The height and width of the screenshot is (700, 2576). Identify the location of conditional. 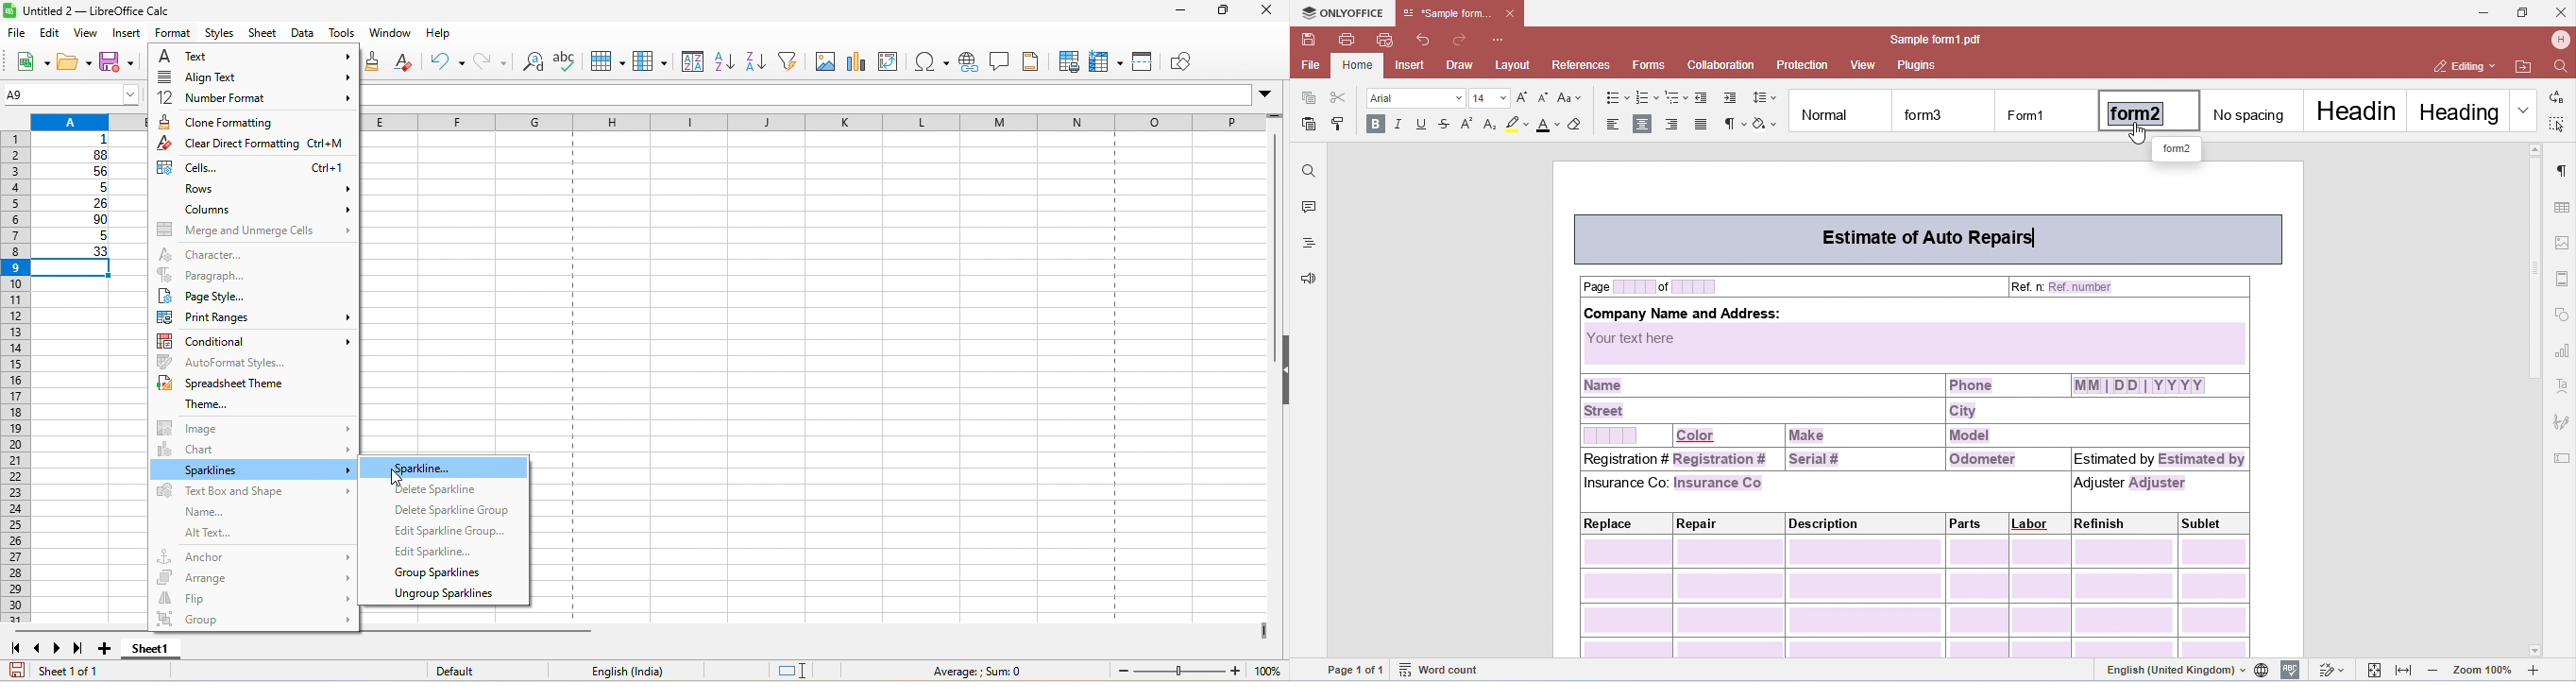
(256, 338).